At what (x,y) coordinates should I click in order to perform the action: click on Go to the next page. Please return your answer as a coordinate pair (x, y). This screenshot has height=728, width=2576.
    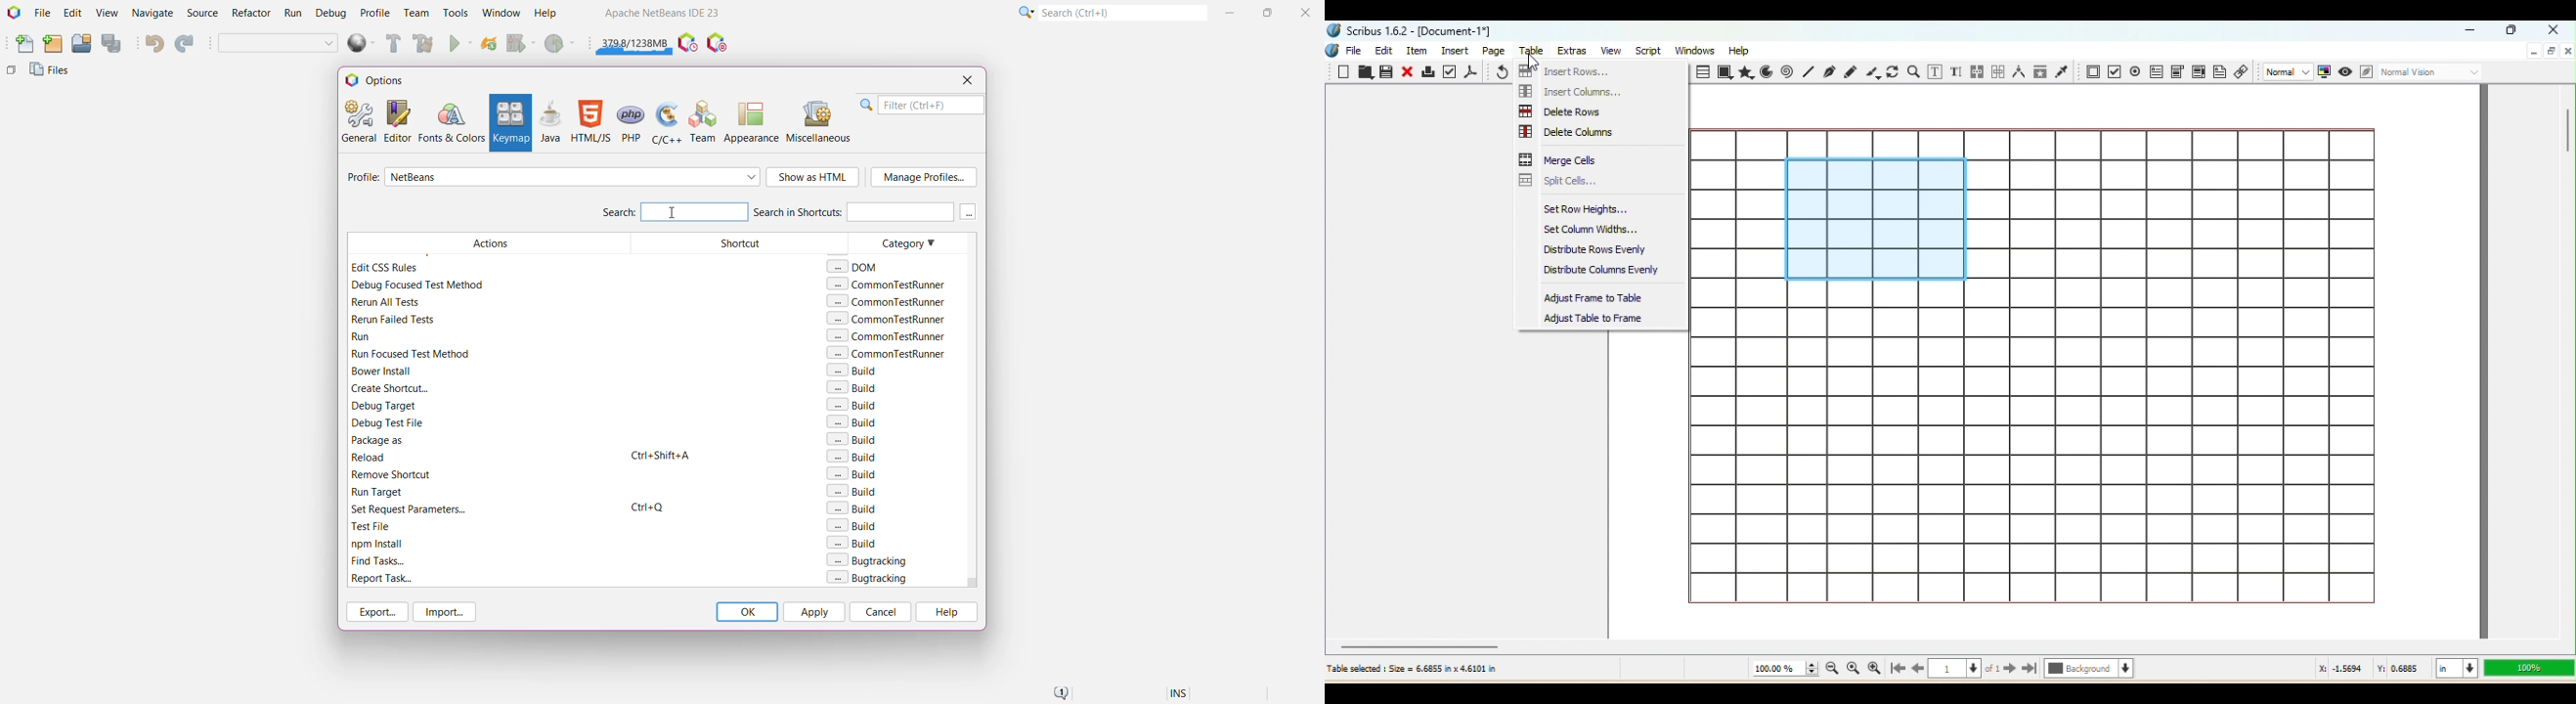
    Looking at the image, I should click on (2010, 670).